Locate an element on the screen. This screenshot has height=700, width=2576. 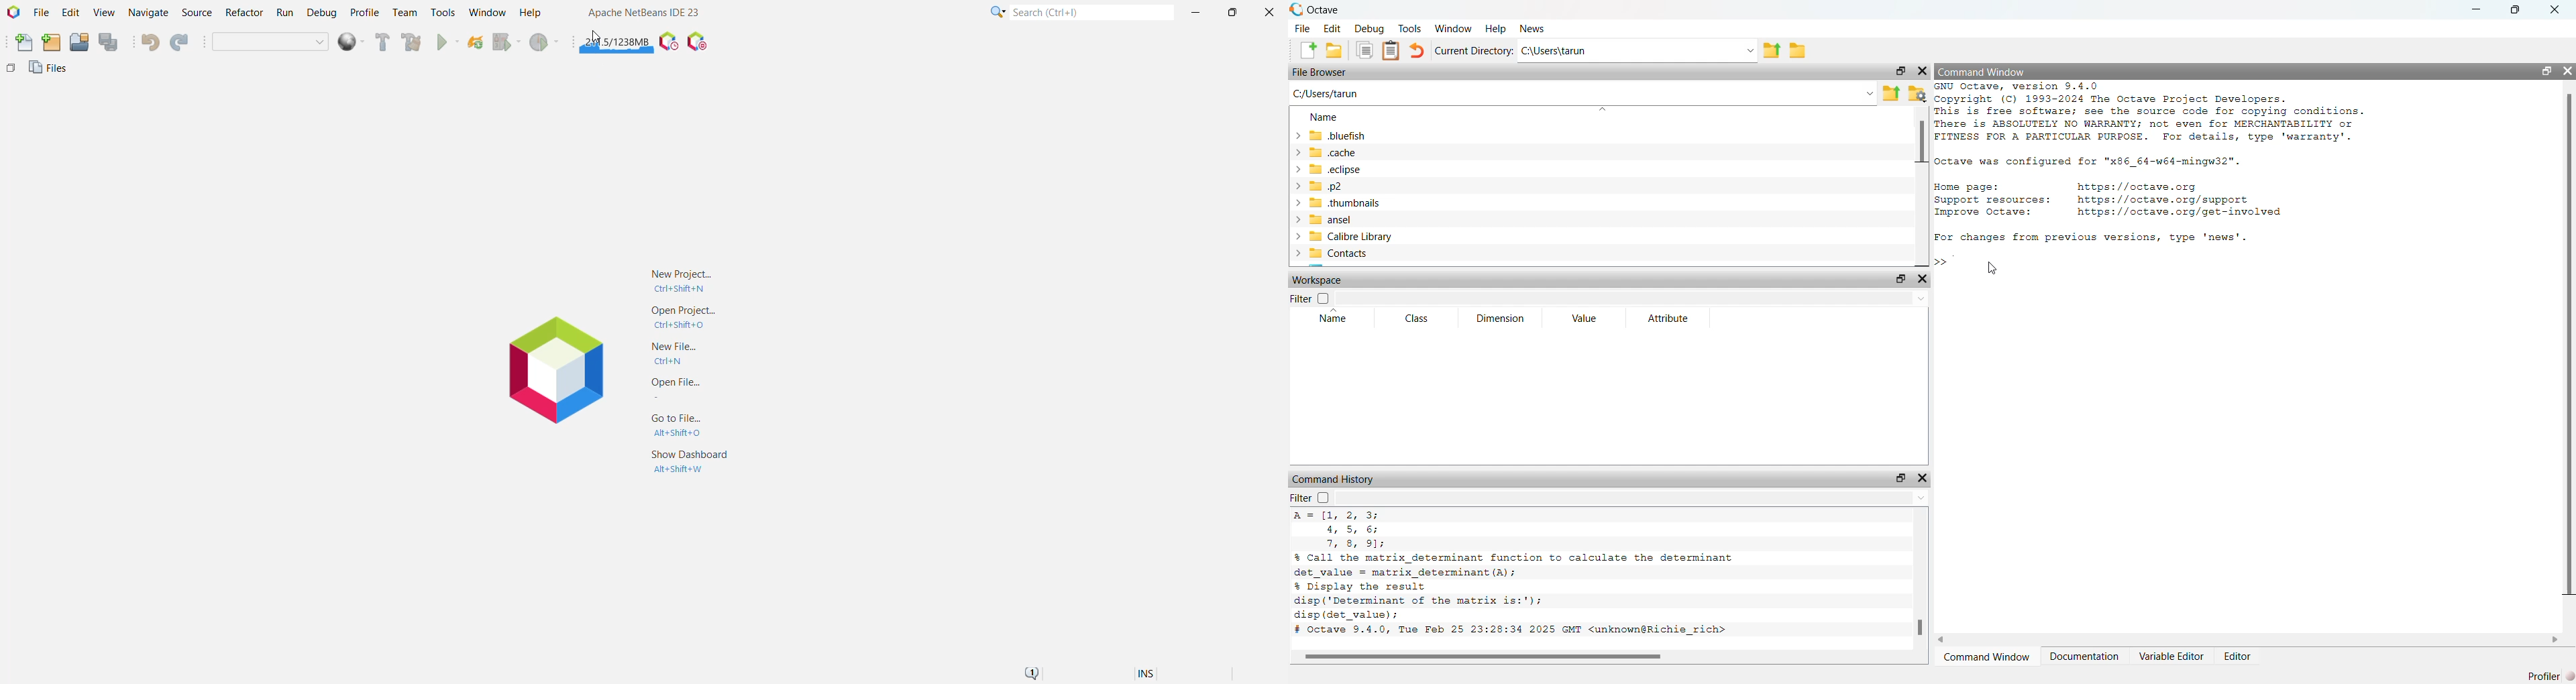
minimize is located at coordinates (2473, 11).